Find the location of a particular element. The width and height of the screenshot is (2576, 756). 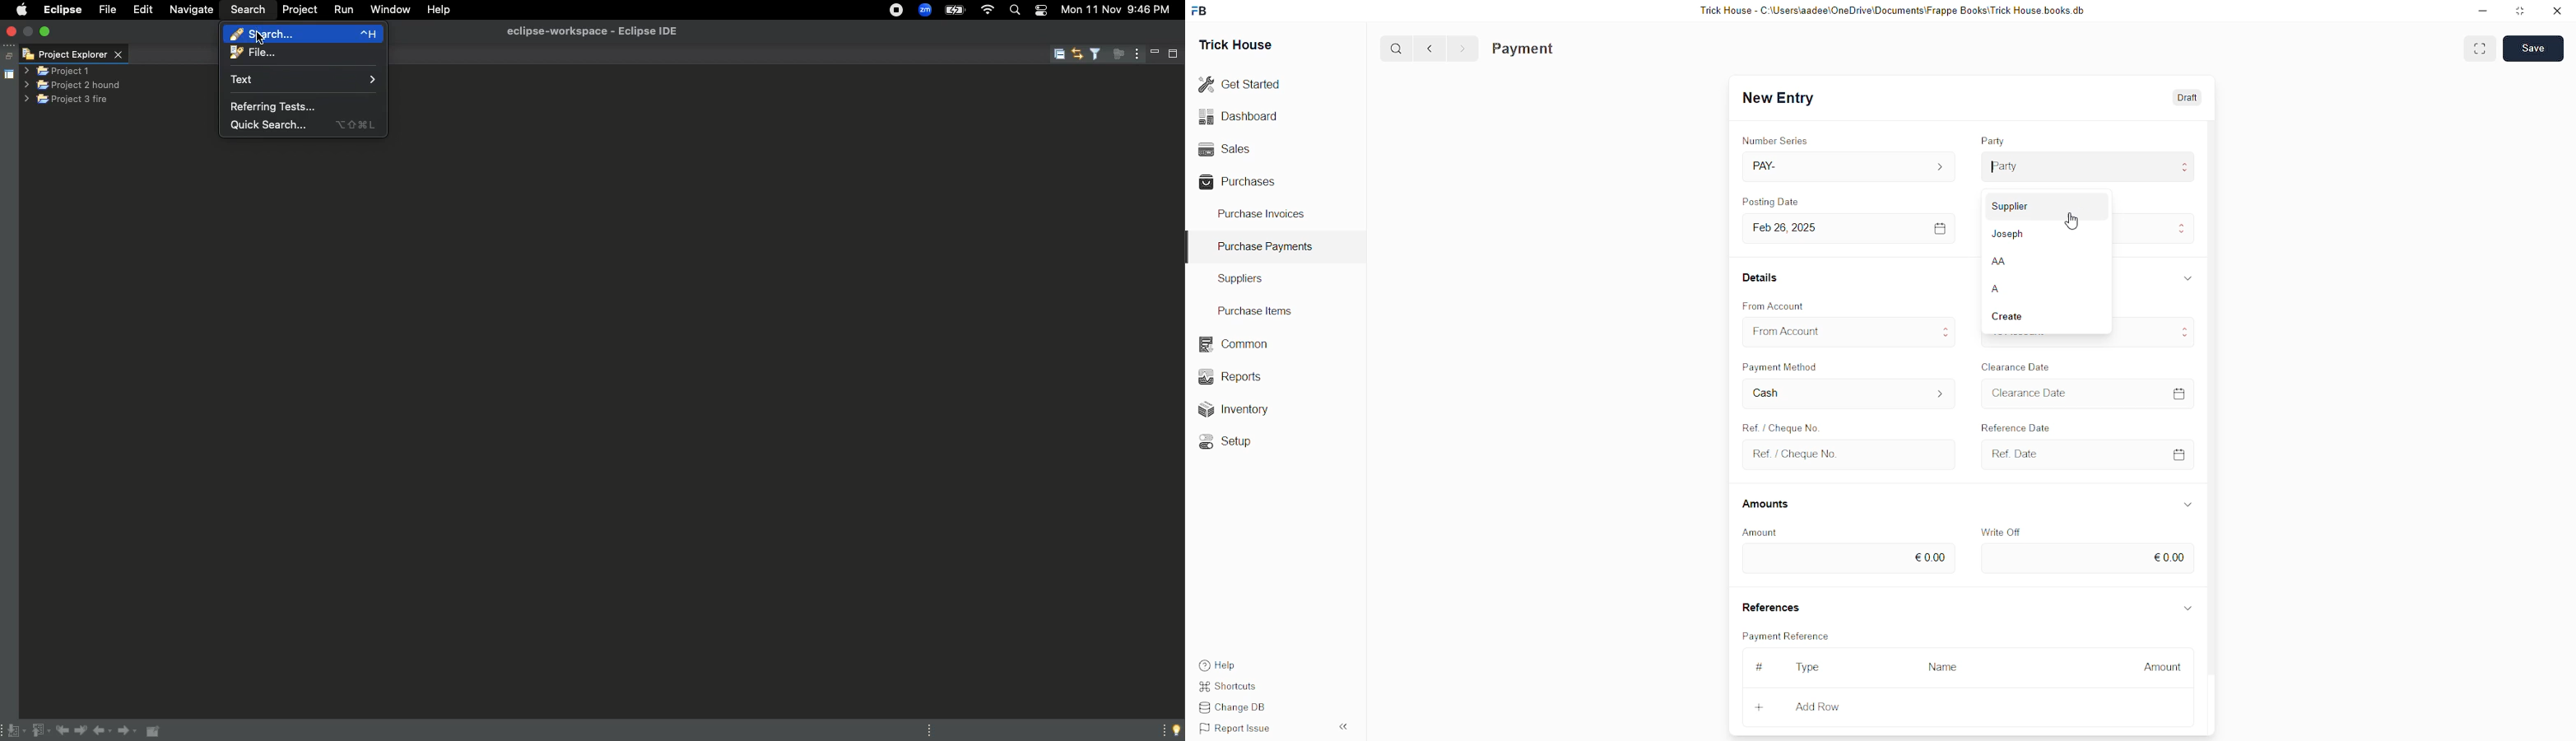

Cash is located at coordinates (1847, 395).